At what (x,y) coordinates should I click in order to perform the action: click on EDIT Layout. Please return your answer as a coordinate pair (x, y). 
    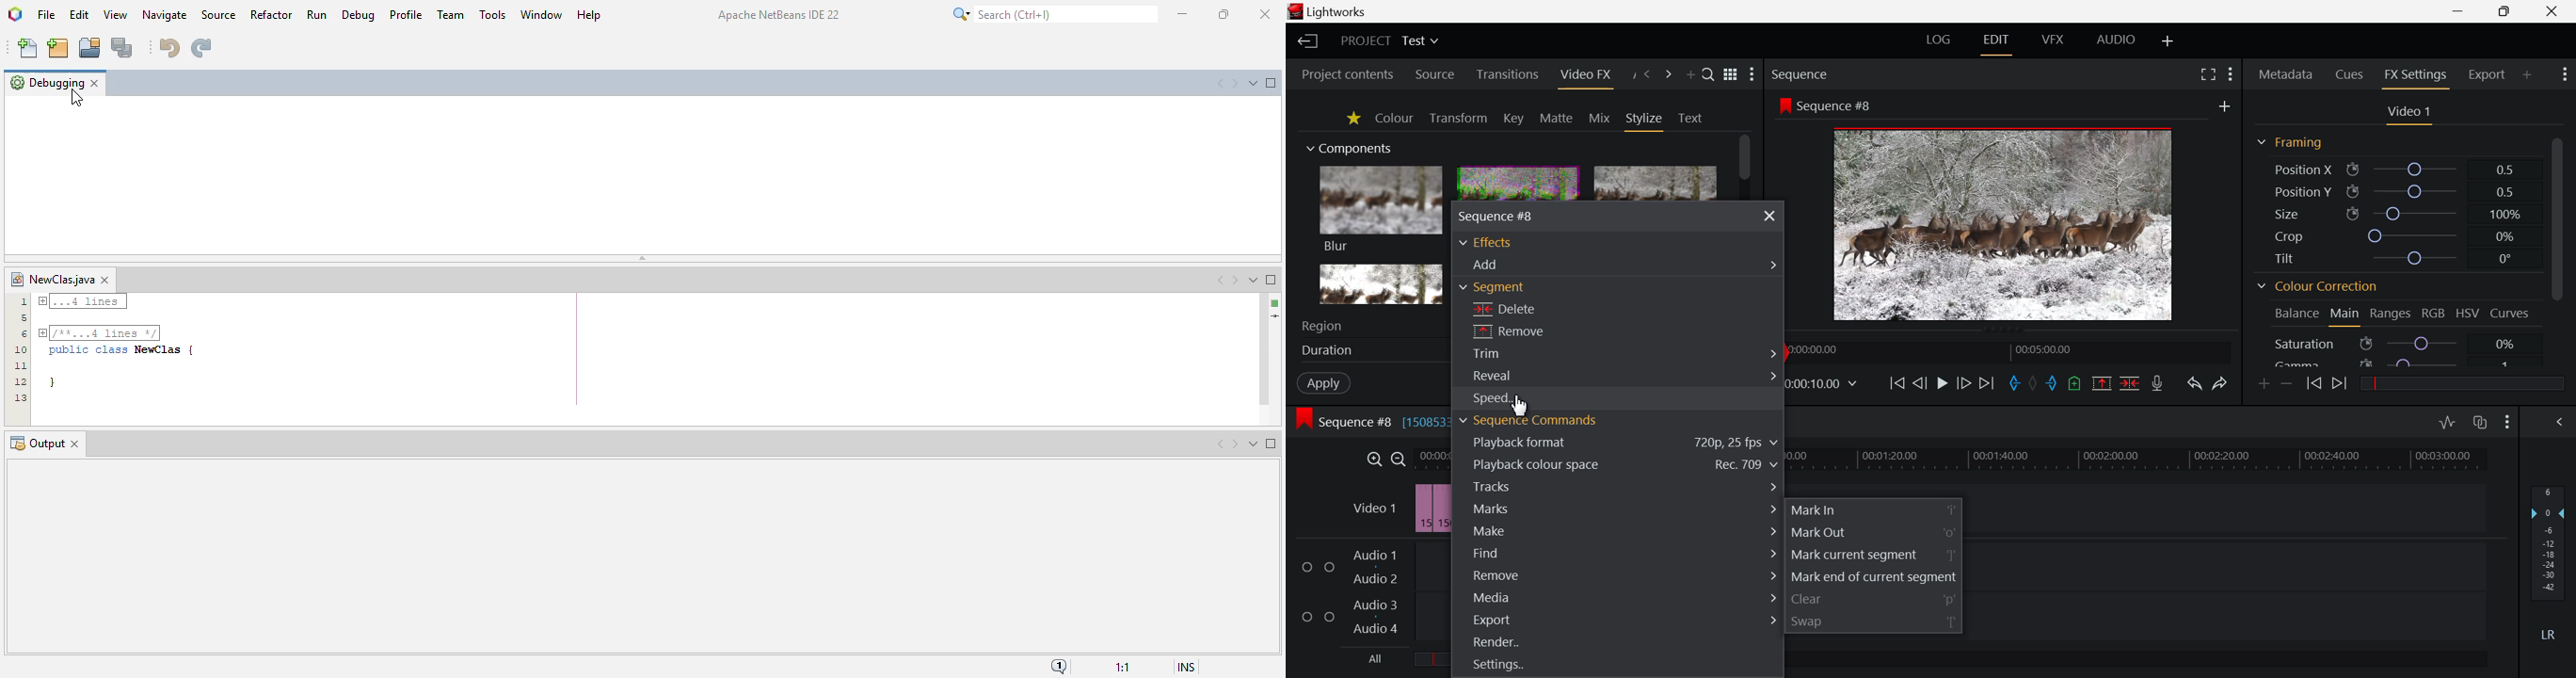
    Looking at the image, I should click on (1995, 42).